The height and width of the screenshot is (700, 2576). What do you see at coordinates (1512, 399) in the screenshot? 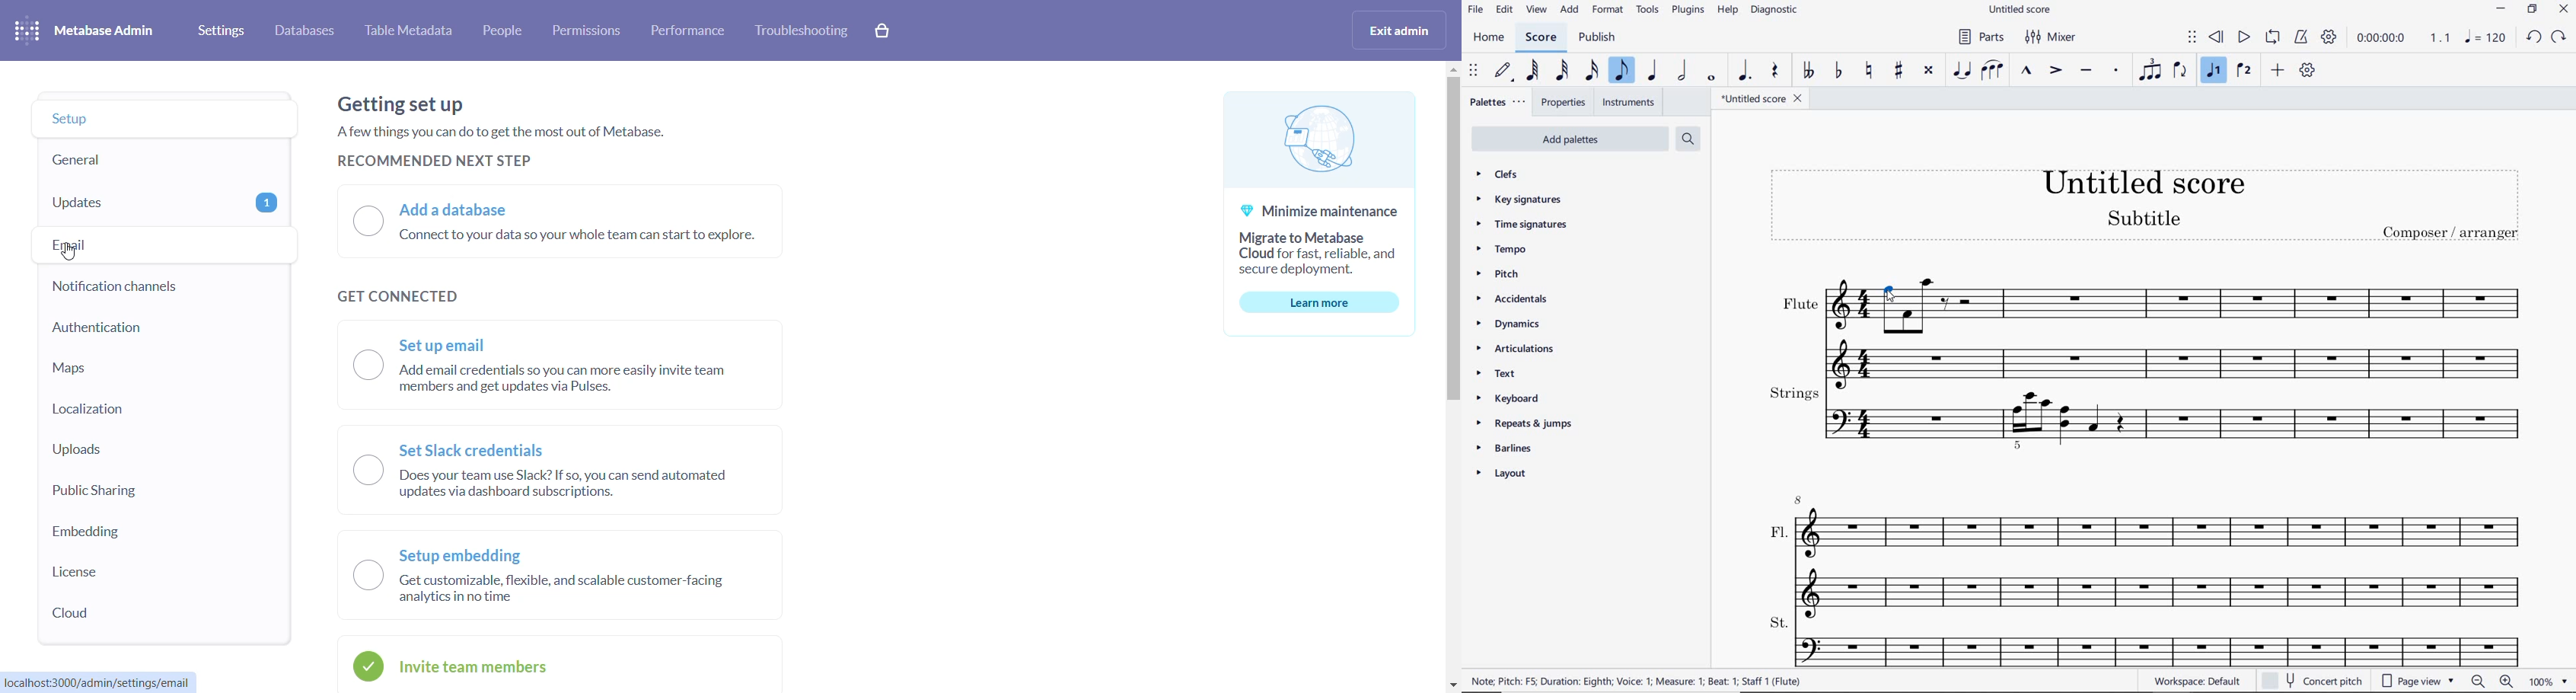
I see `keyboard` at bounding box center [1512, 399].